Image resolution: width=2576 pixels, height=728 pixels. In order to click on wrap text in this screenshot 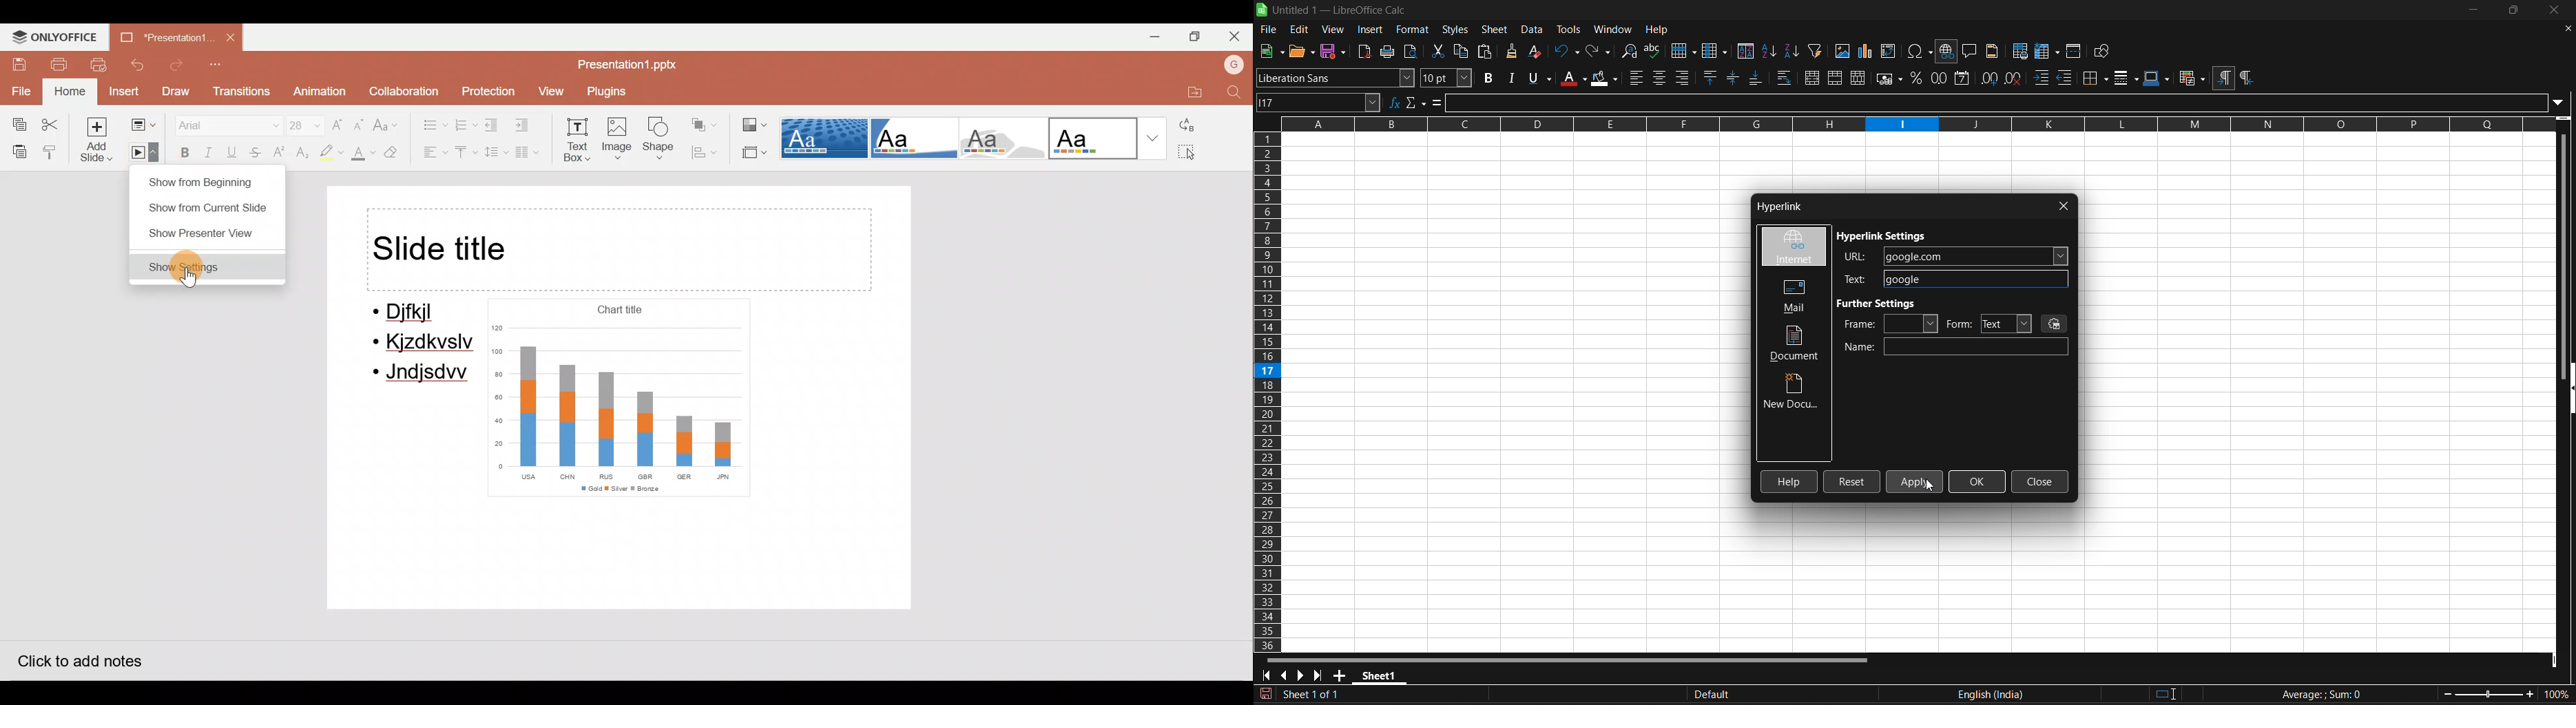, I will do `click(1785, 78)`.